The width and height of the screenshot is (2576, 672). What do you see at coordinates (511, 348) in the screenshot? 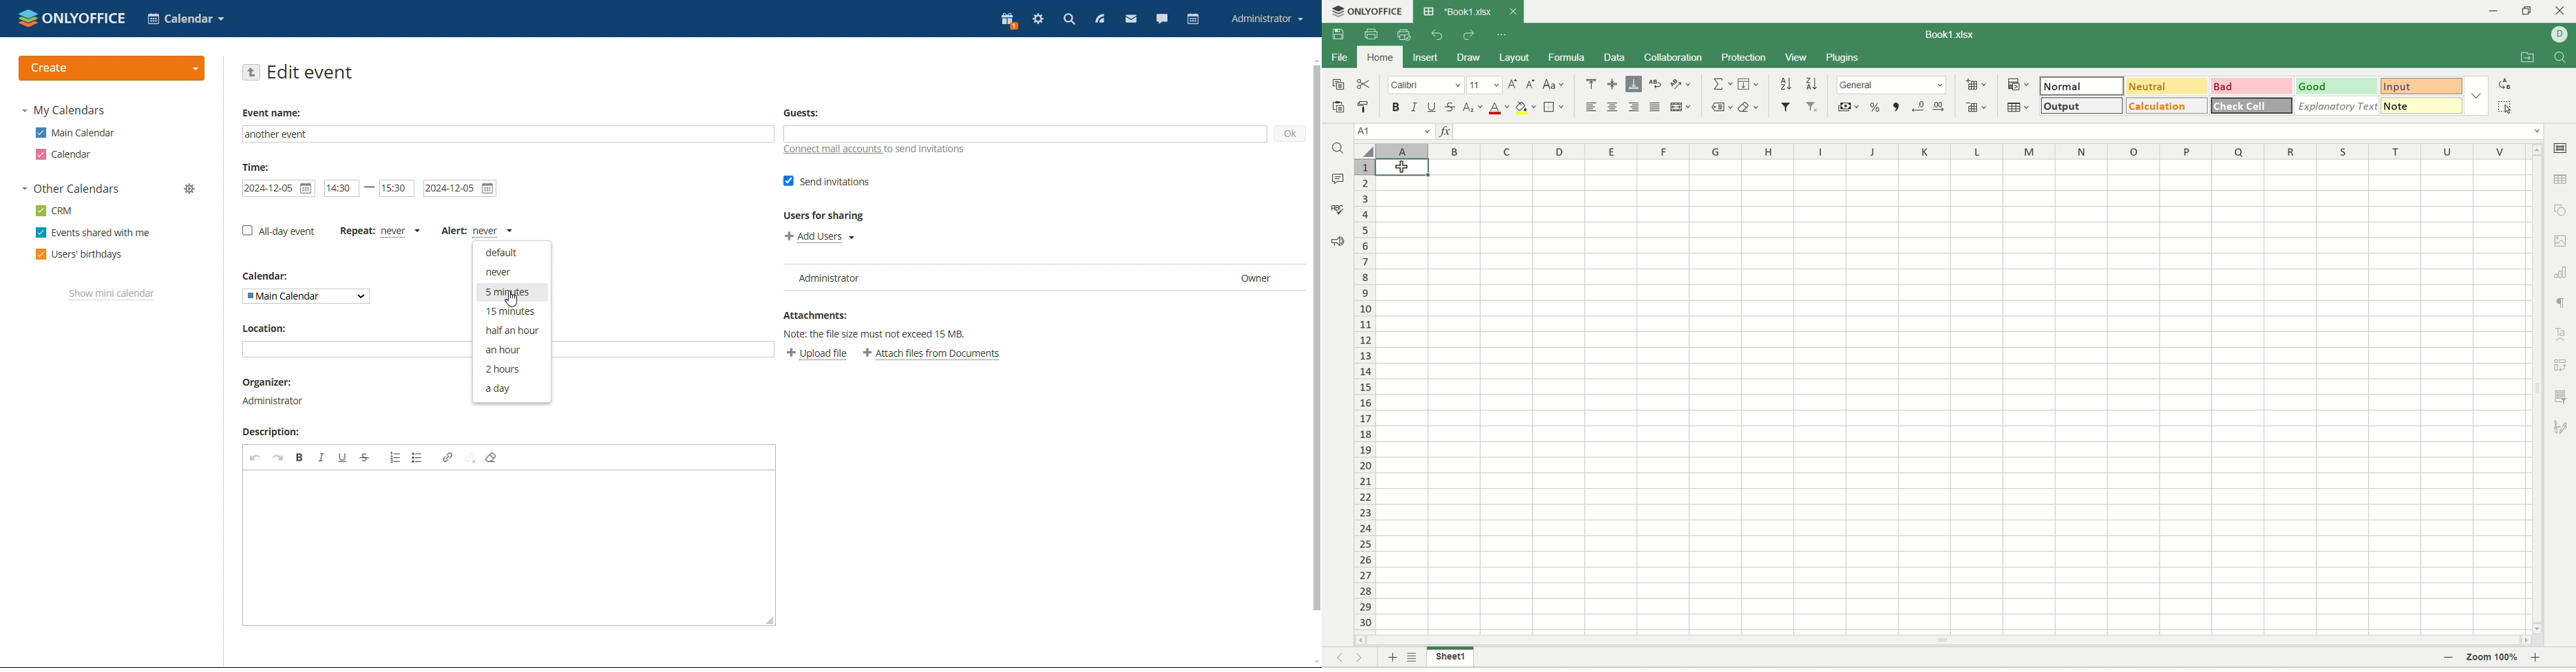
I see `an hour` at bounding box center [511, 348].